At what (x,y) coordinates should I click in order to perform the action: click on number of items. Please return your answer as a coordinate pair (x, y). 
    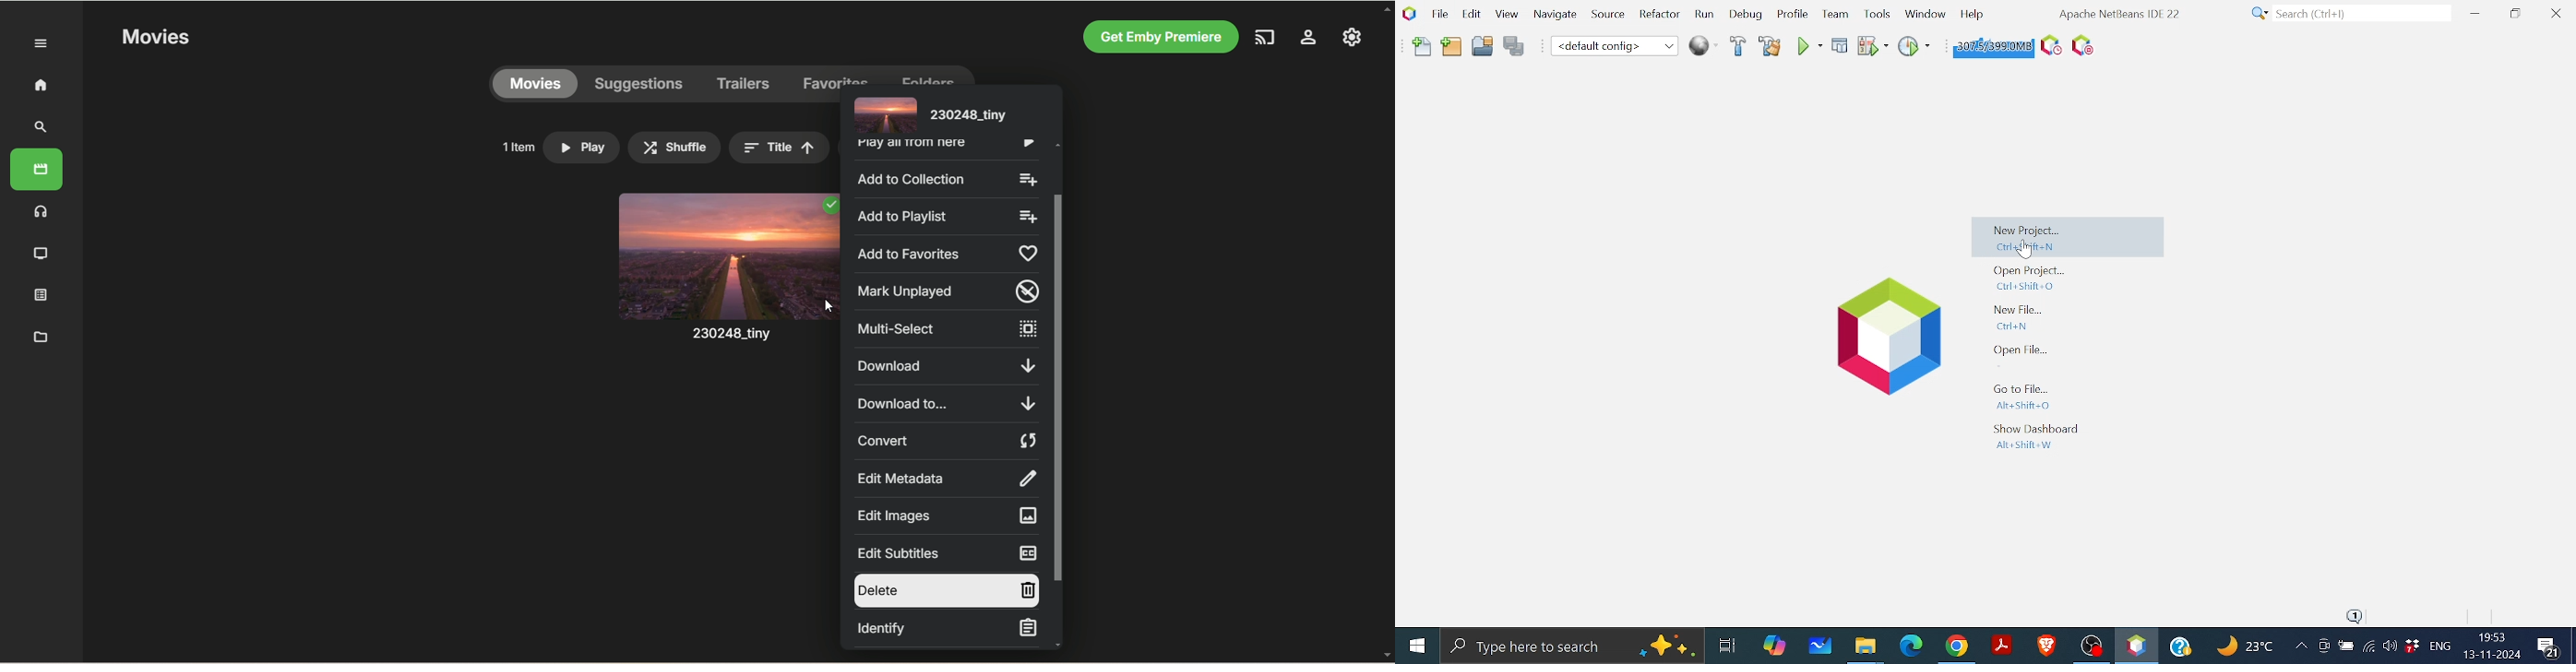
    Looking at the image, I should click on (517, 147).